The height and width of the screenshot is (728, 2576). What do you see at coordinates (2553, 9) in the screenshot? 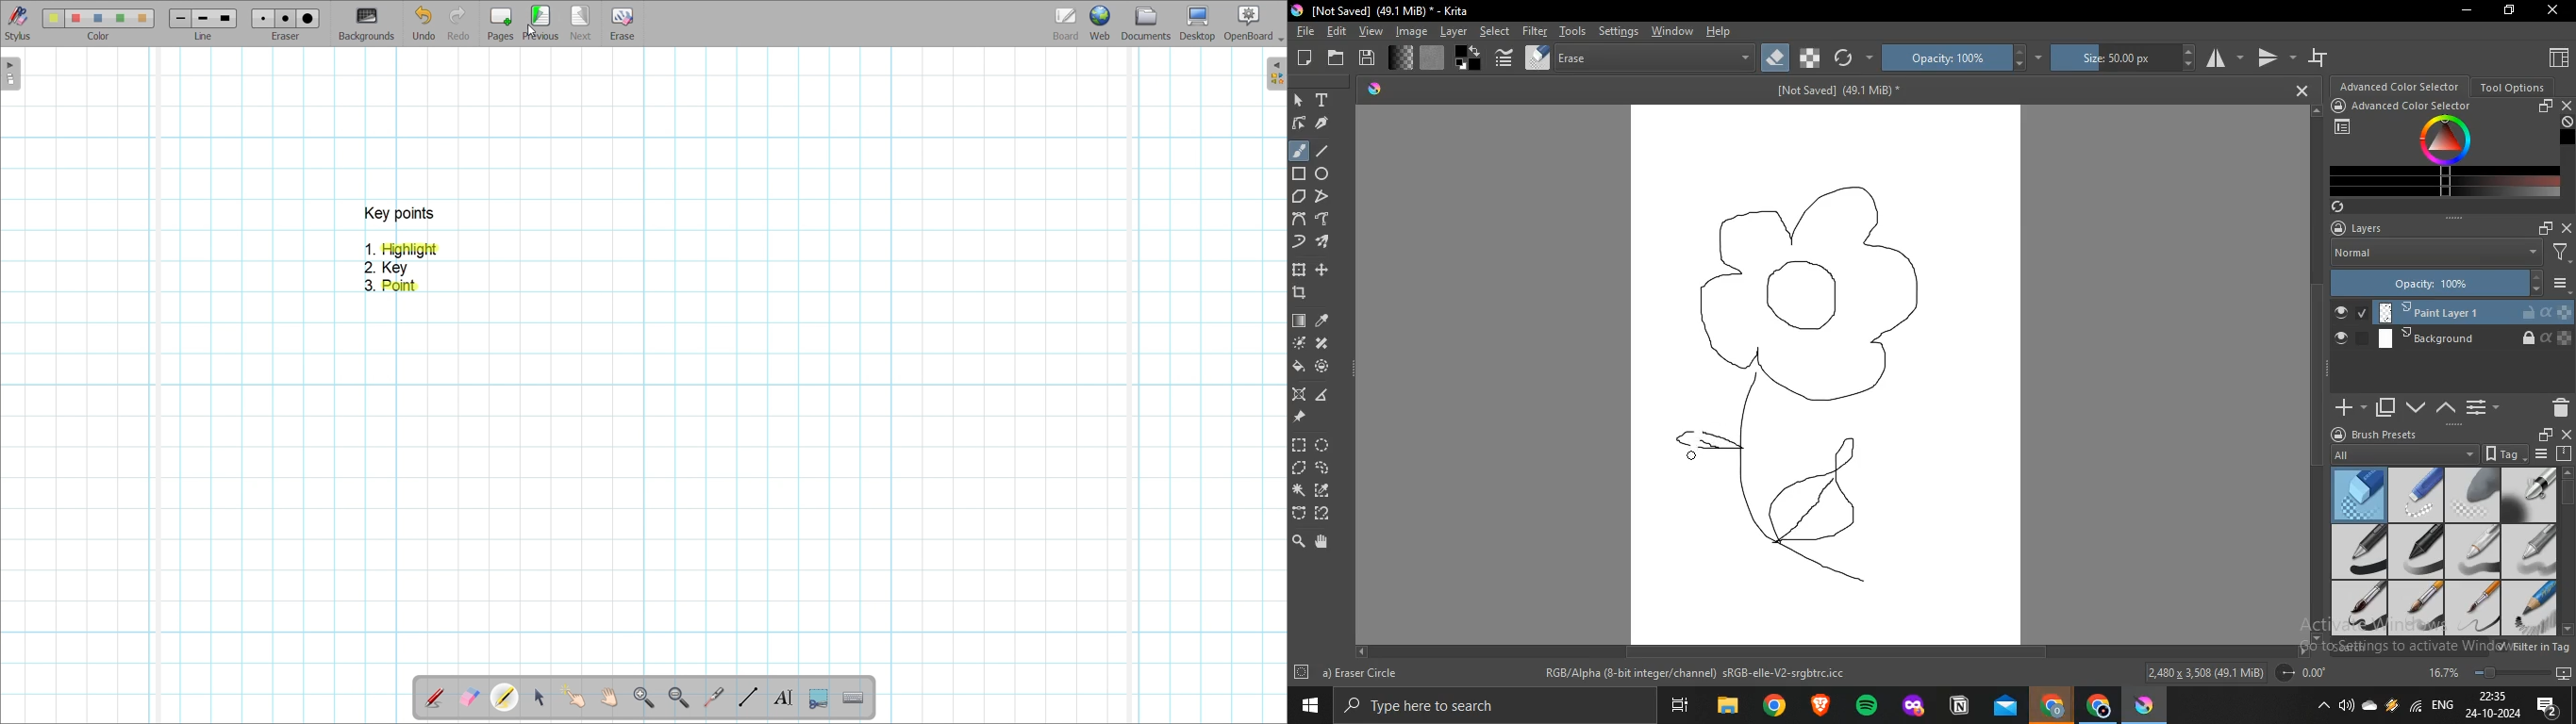
I see `Close` at bounding box center [2553, 9].